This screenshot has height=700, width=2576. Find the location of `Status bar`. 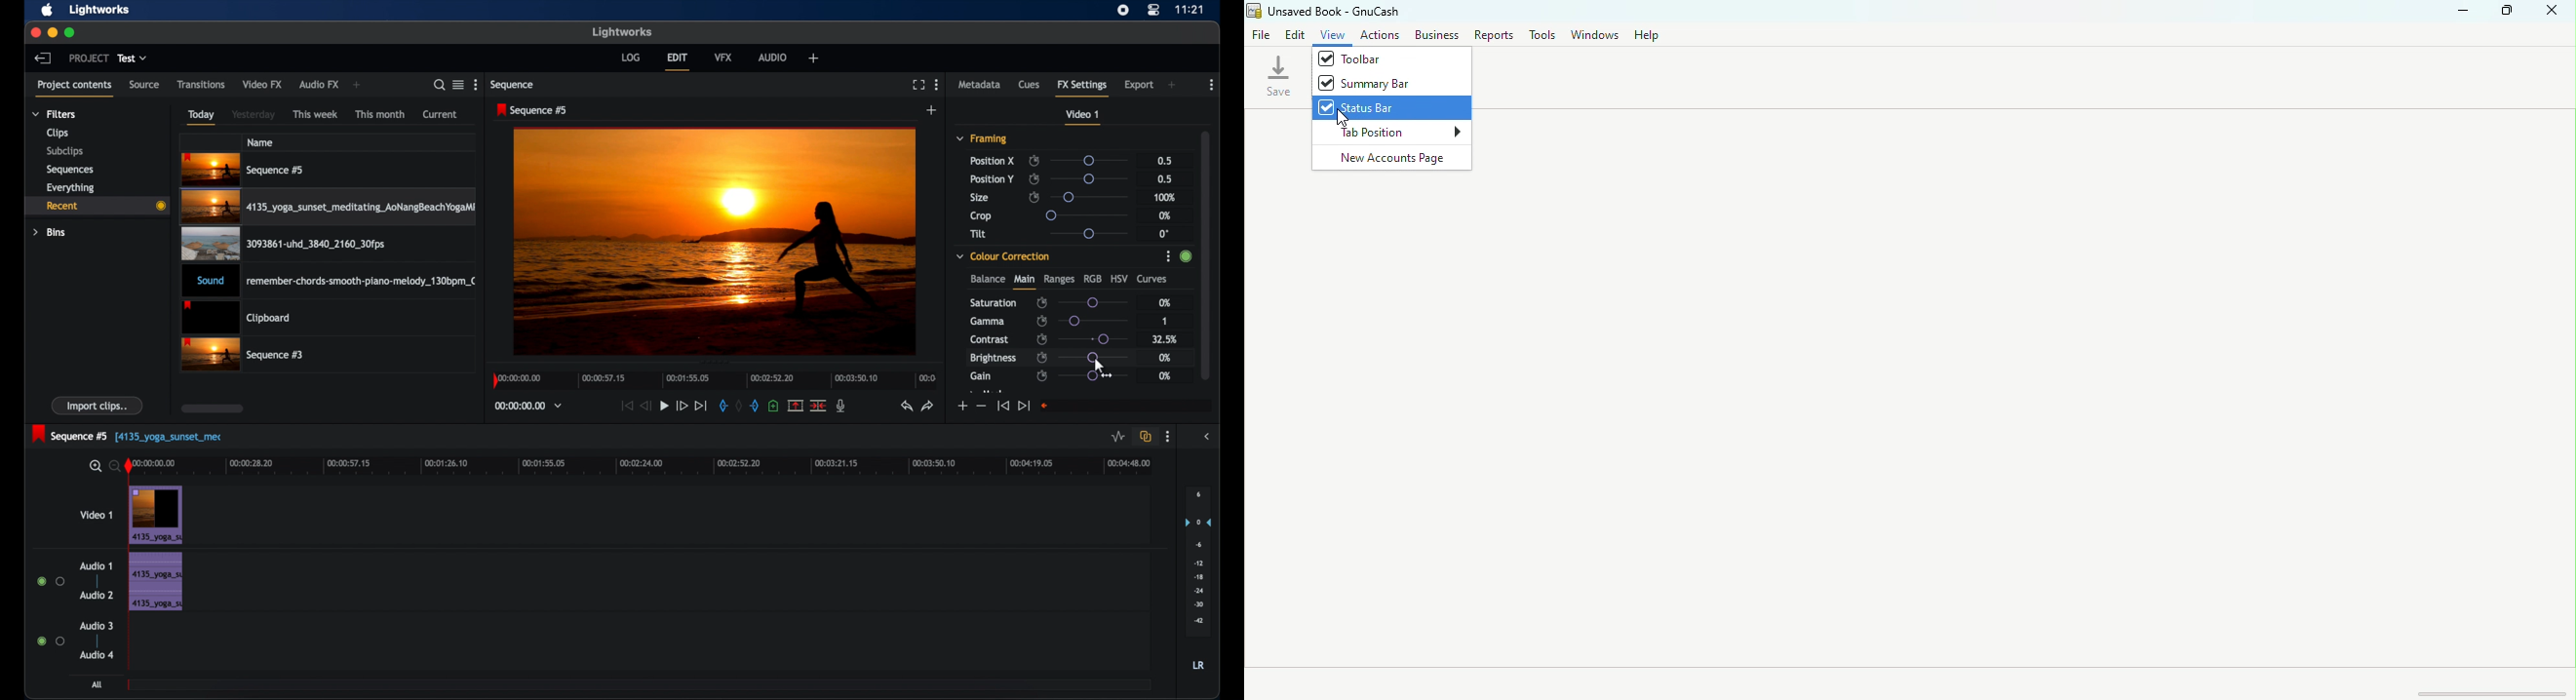

Status bar is located at coordinates (1390, 106).